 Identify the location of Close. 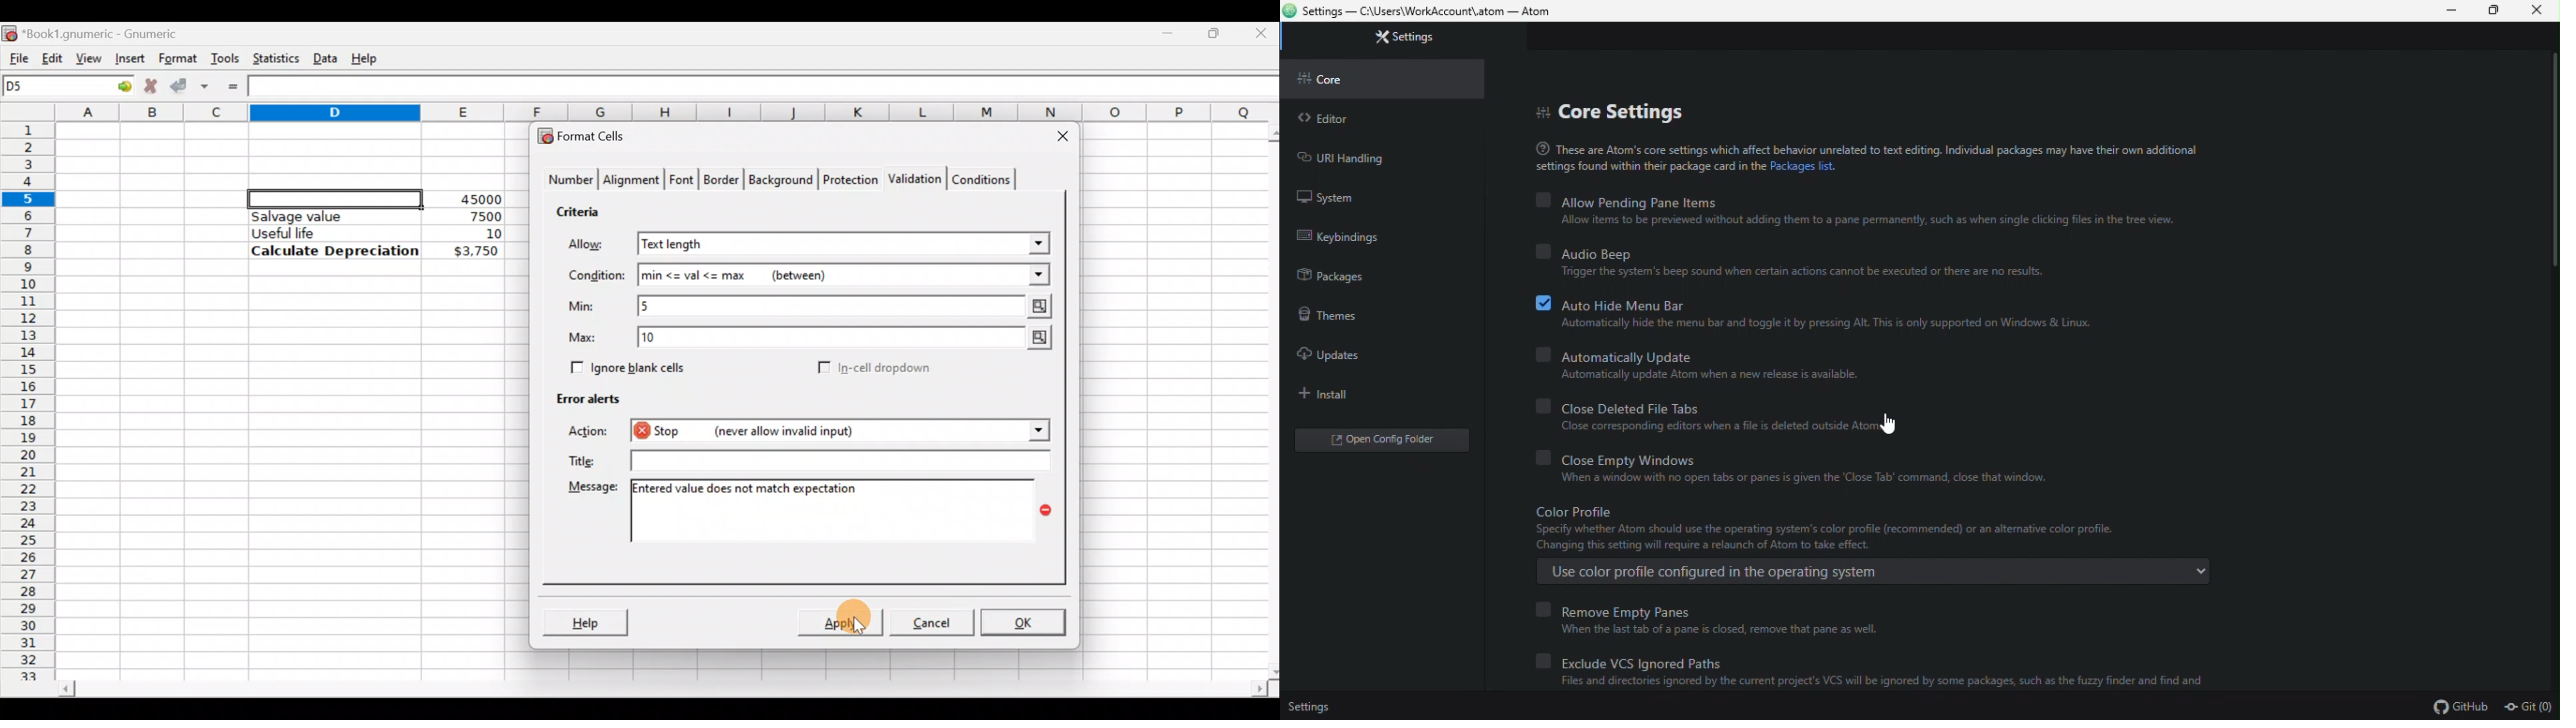
(1057, 139).